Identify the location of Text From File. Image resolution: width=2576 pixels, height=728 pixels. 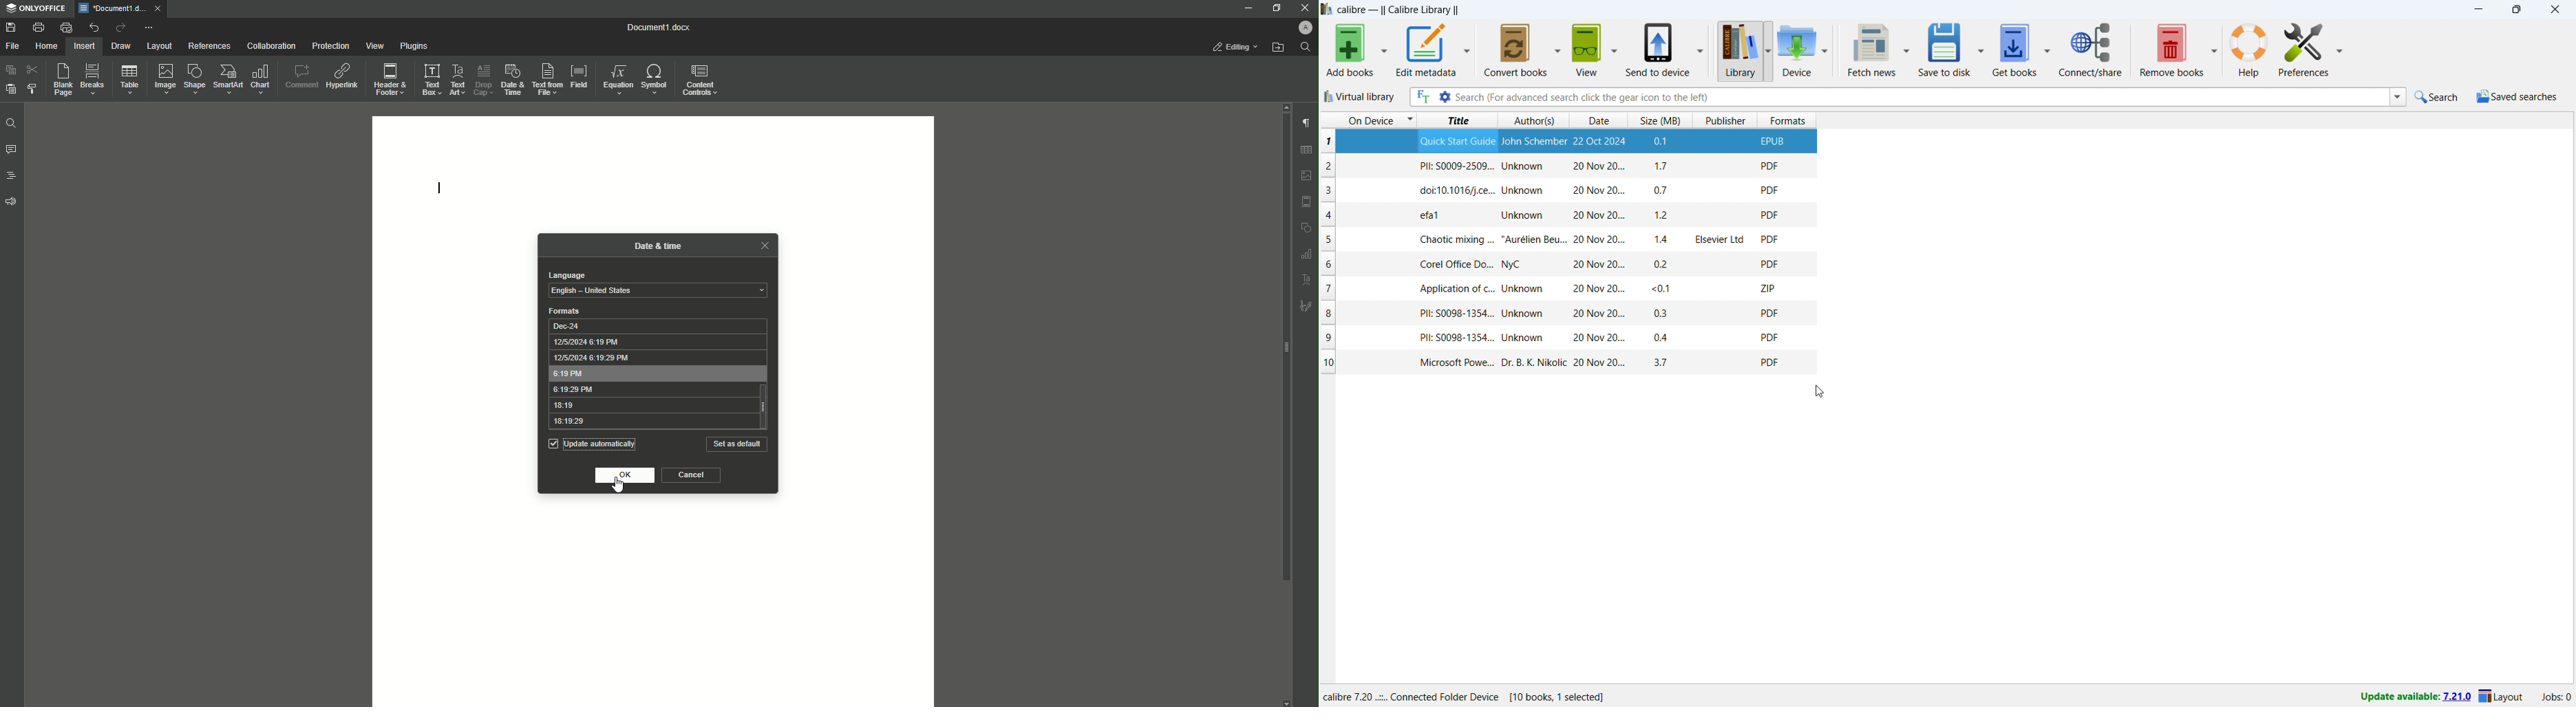
(548, 80).